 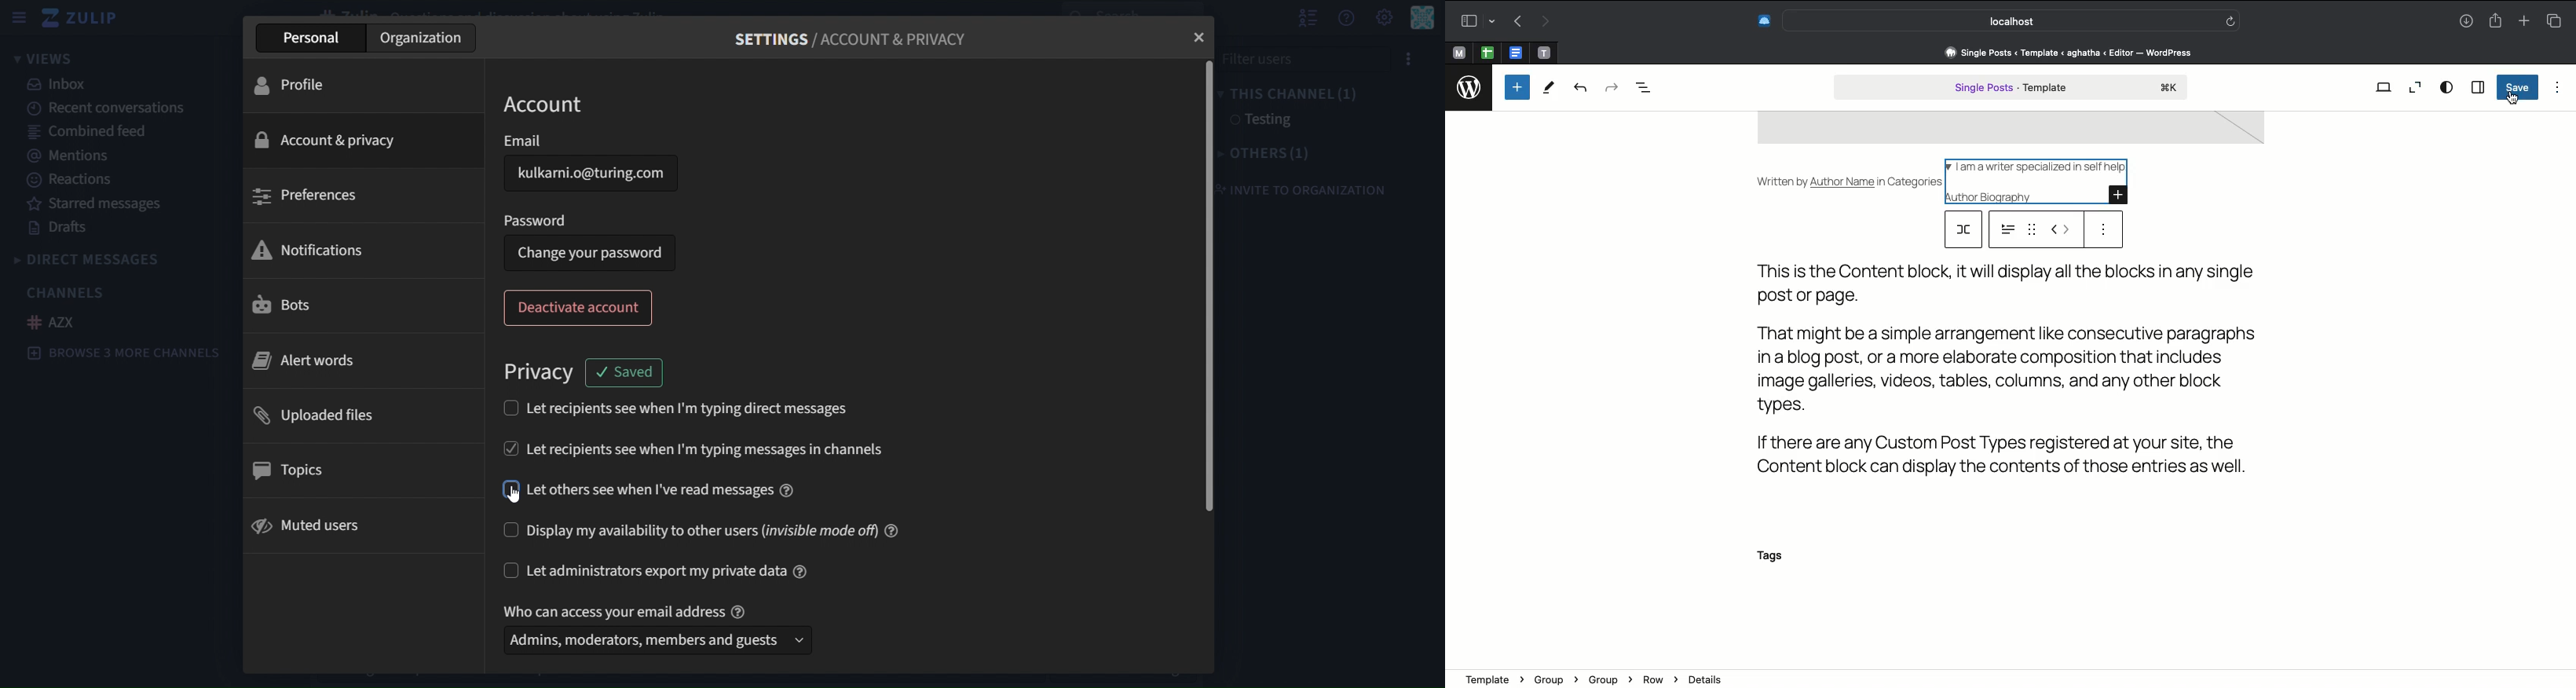 What do you see at coordinates (672, 569) in the screenshot?
I see `let administrators export my private data` at bounding box center [672, 569].